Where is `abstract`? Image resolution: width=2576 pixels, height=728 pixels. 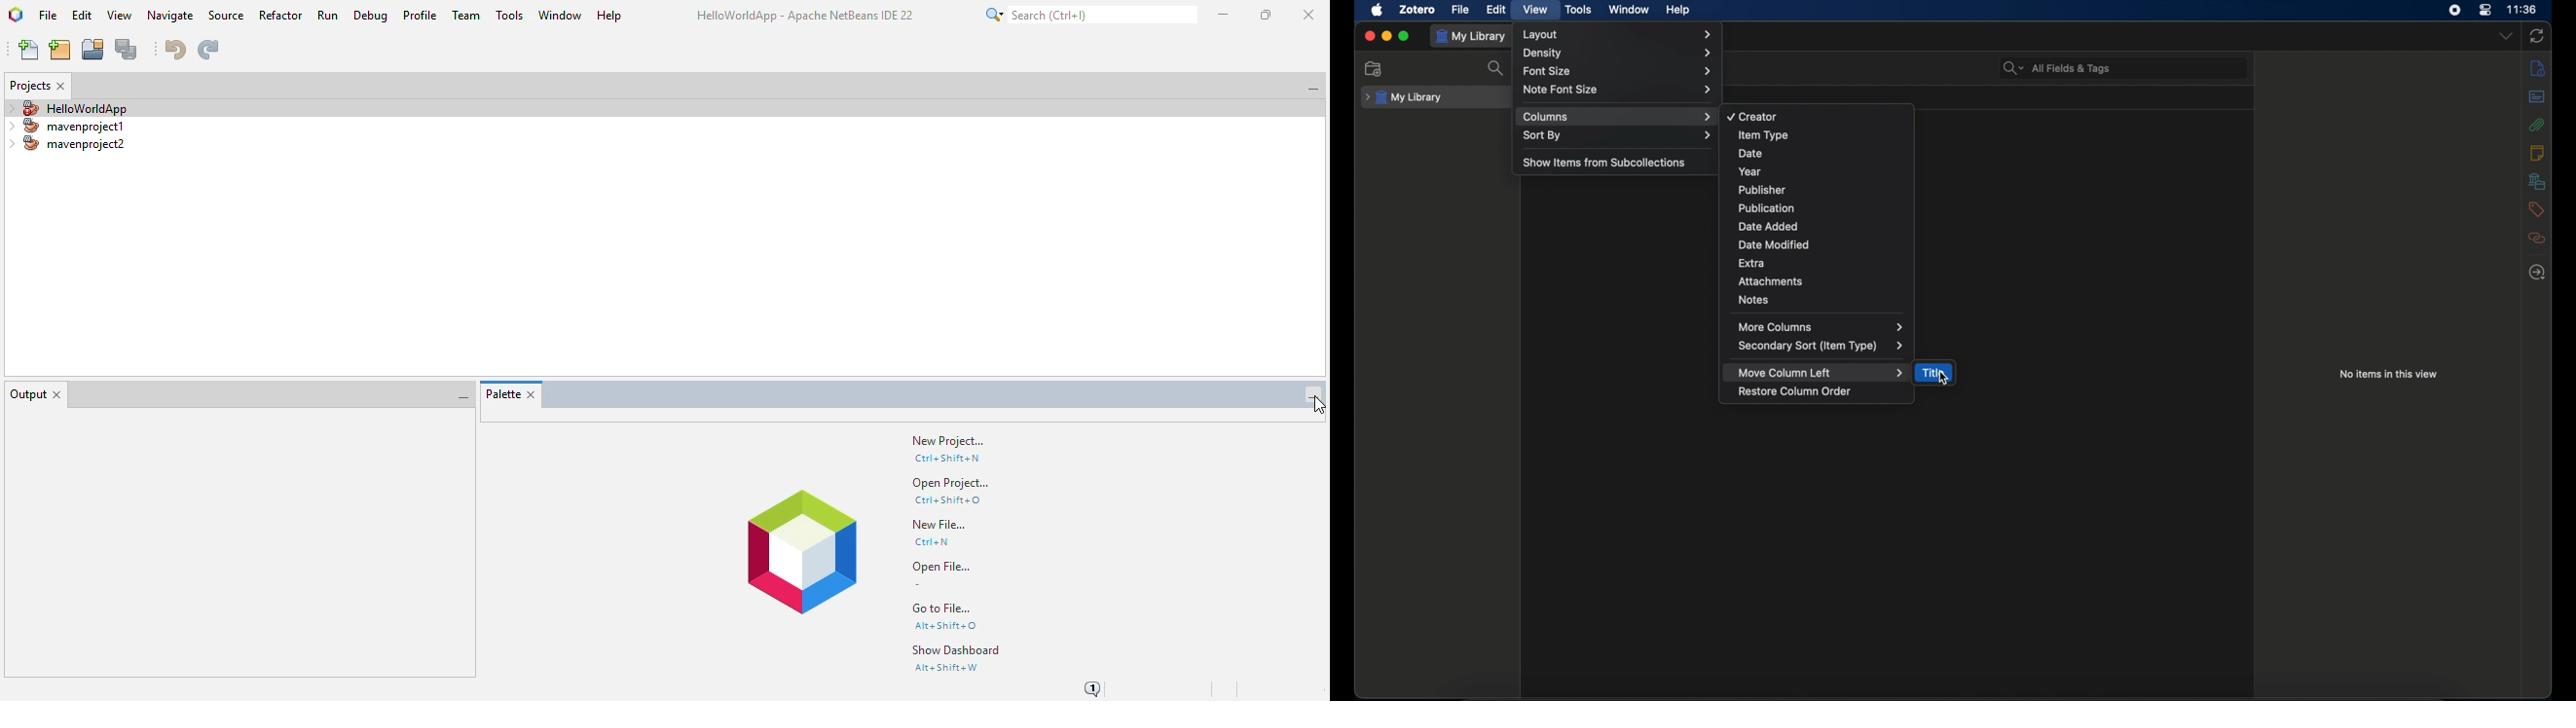
abstract is located at coordinates (2537, 97).